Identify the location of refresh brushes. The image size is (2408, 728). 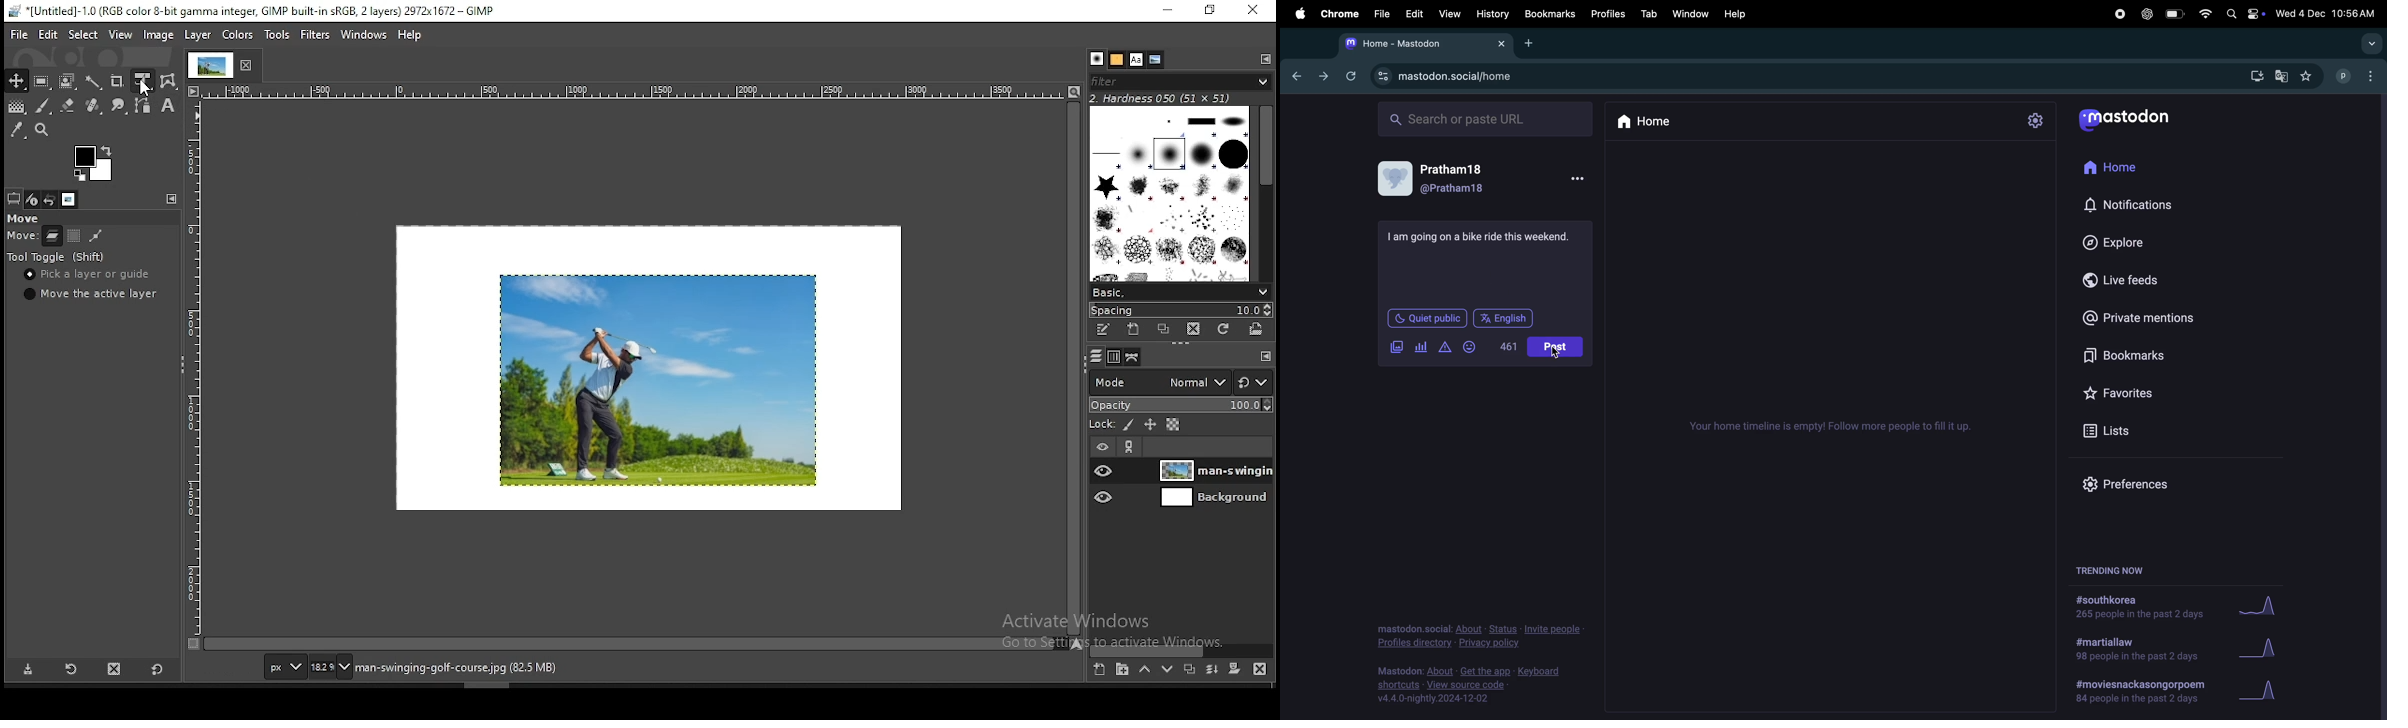
(1224, 328).